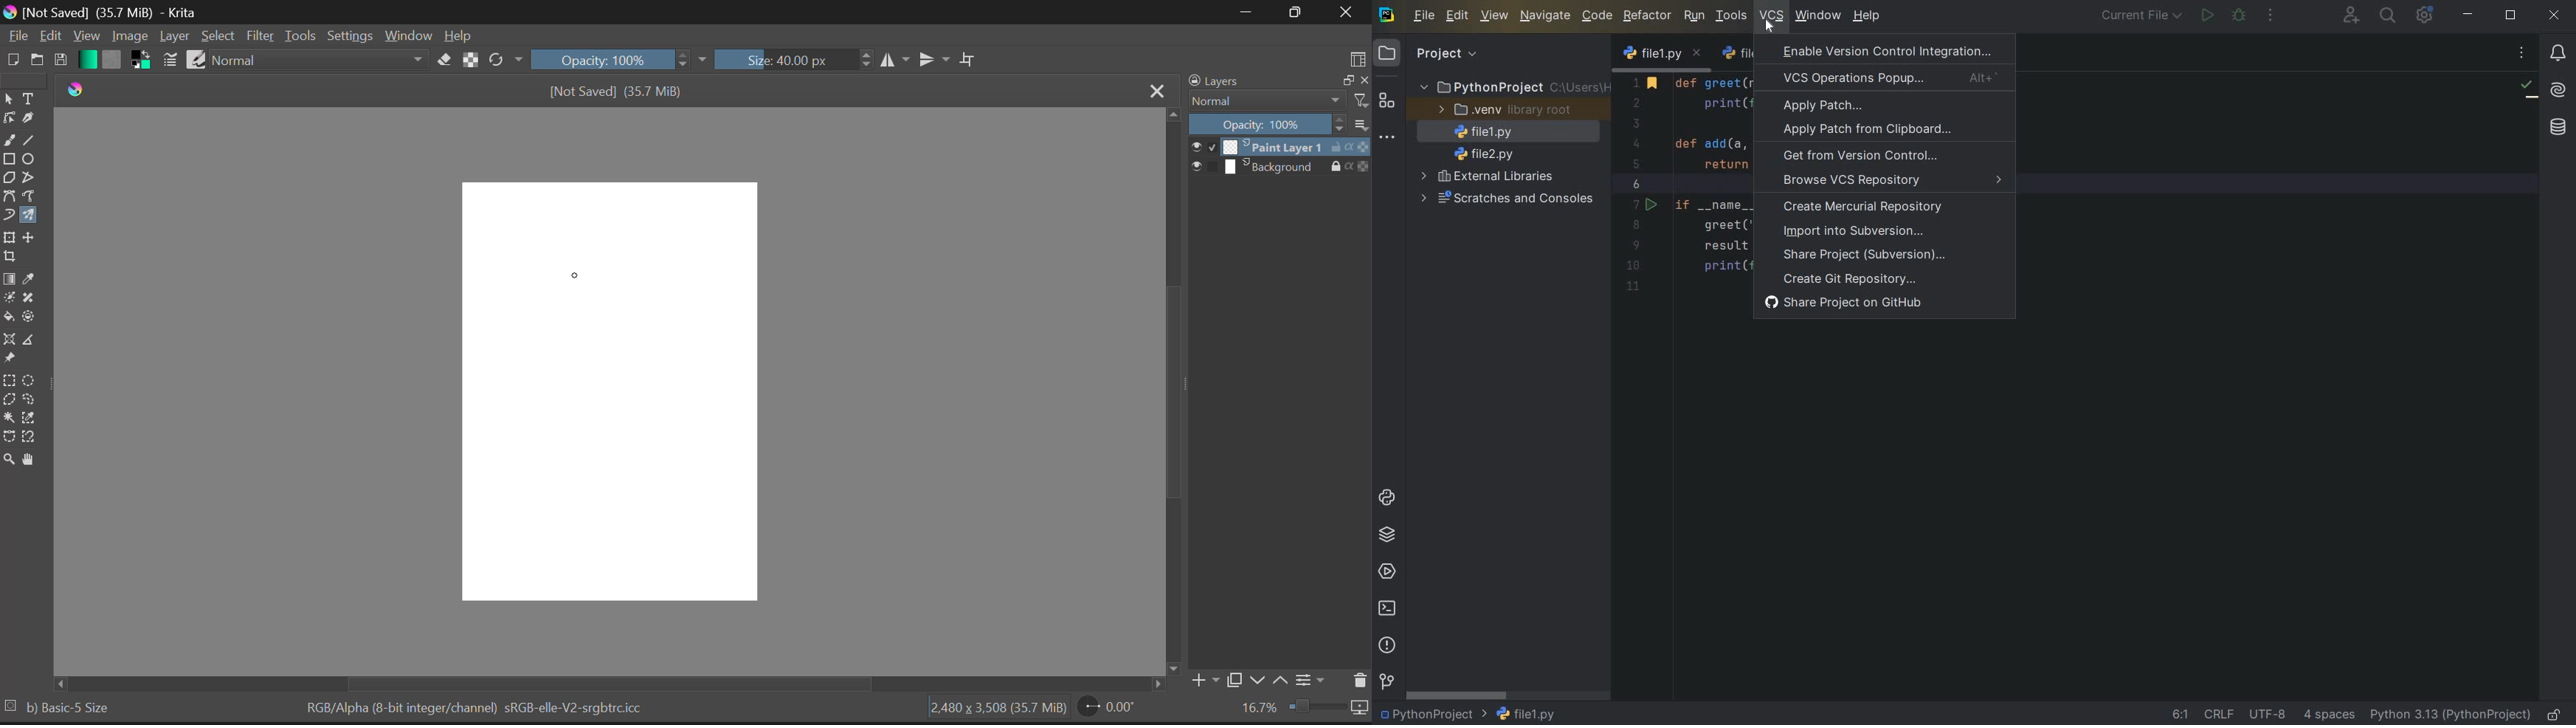  I want to click on 16.7%, so click(1299, 711).